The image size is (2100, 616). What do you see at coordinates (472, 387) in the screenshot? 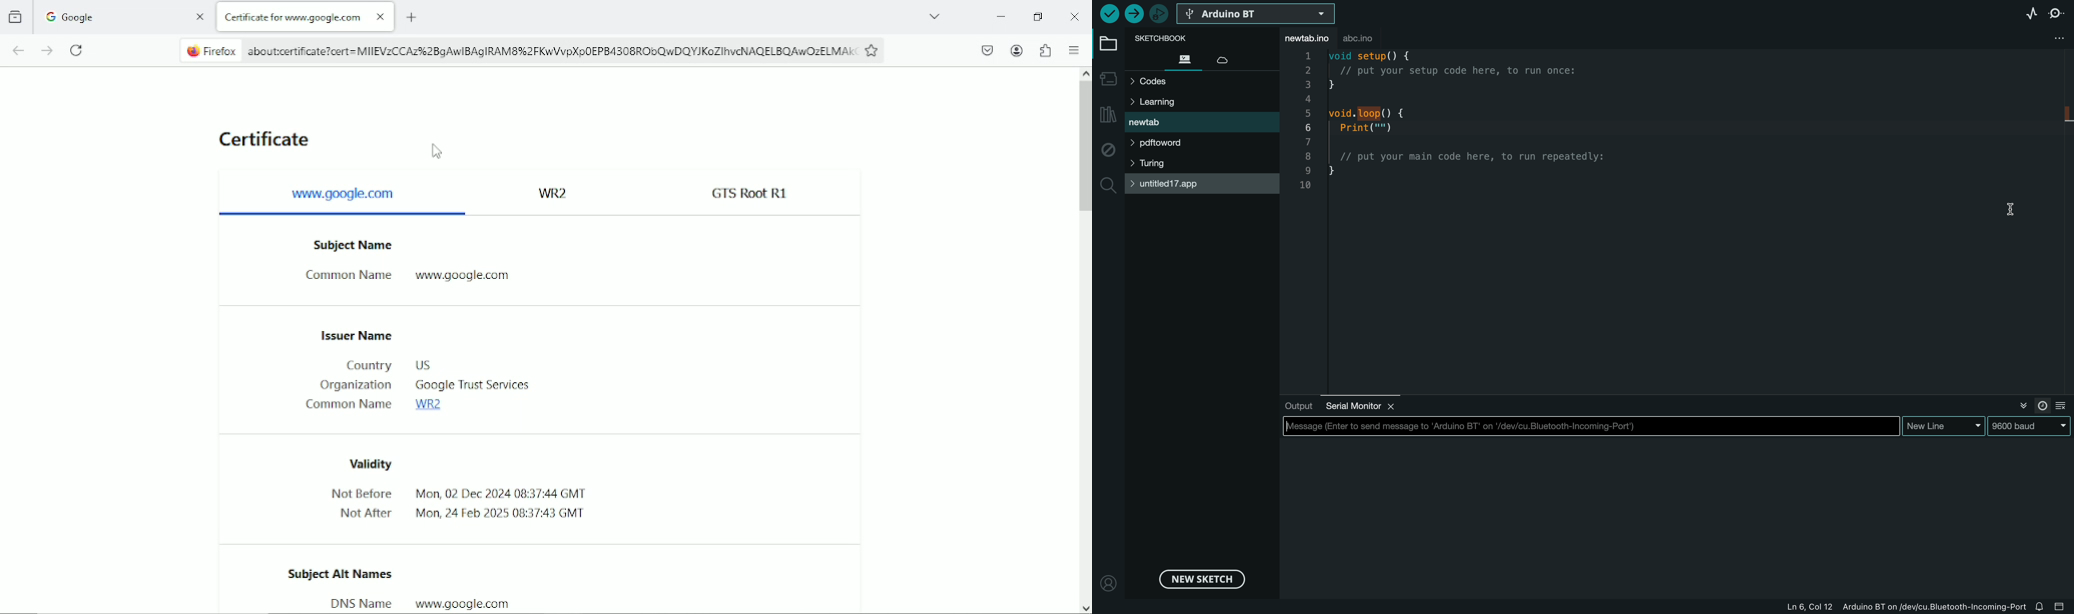
I see `Google Trust Services` at bounding box center [472, 387].